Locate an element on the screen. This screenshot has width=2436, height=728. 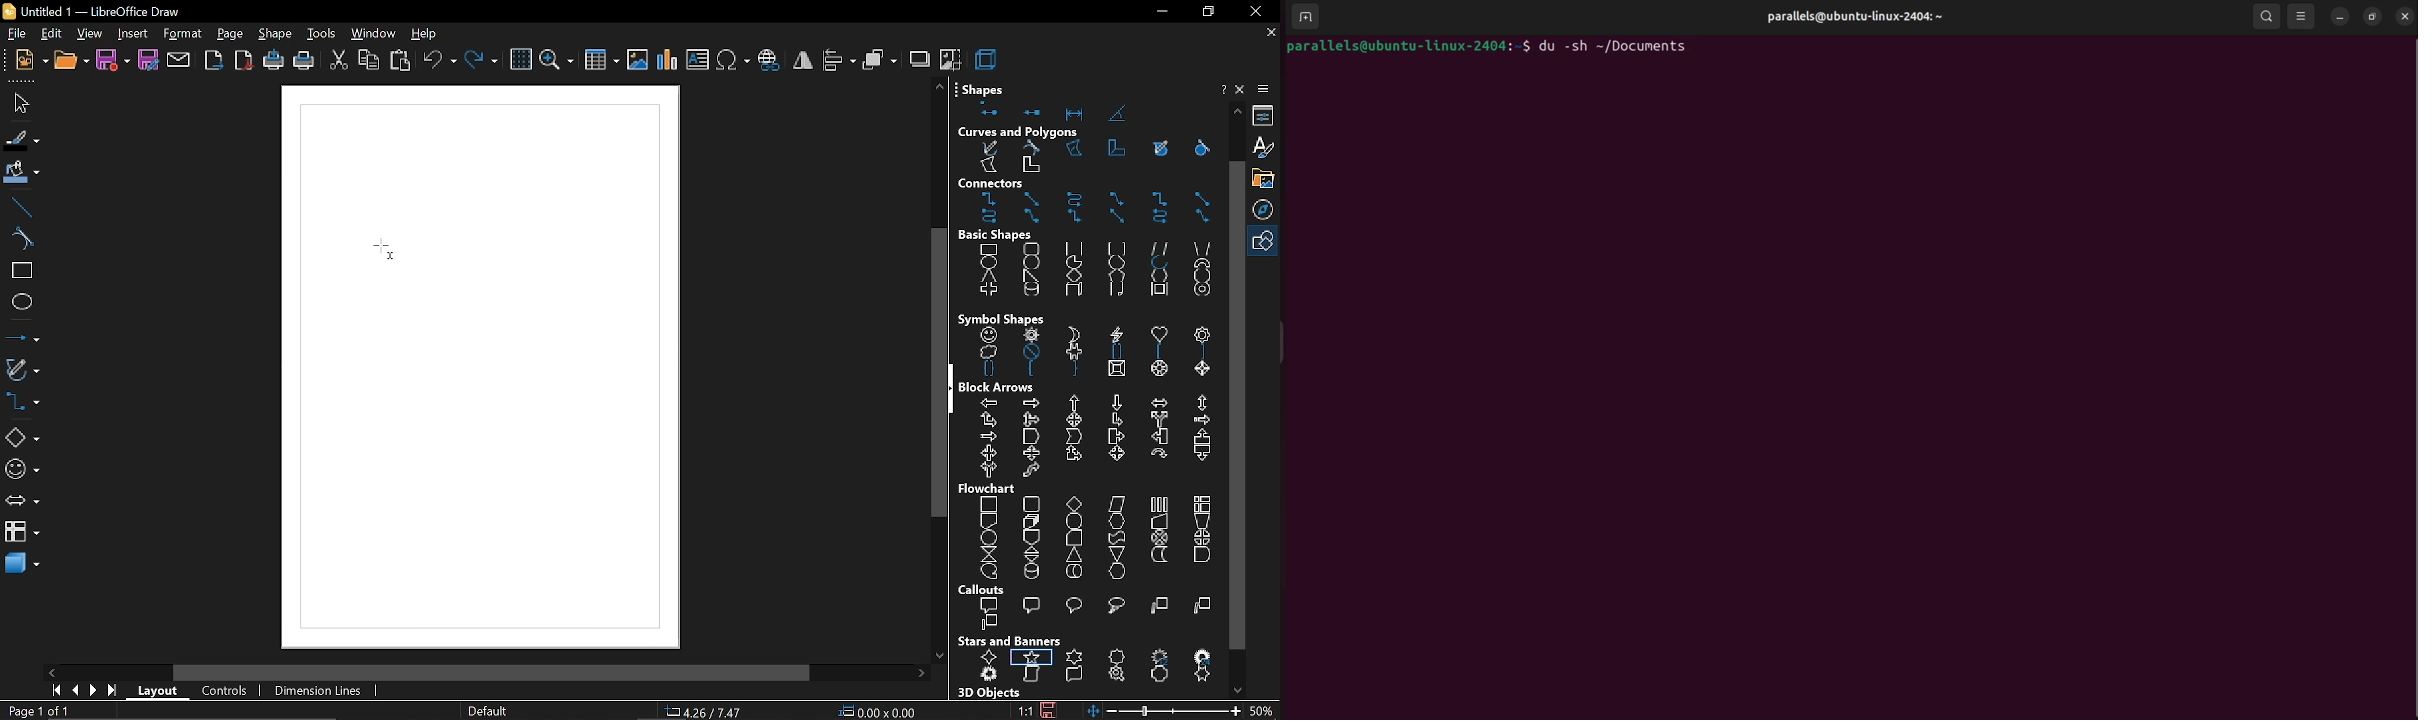
current zoom is located at coordinates (1265, 712).